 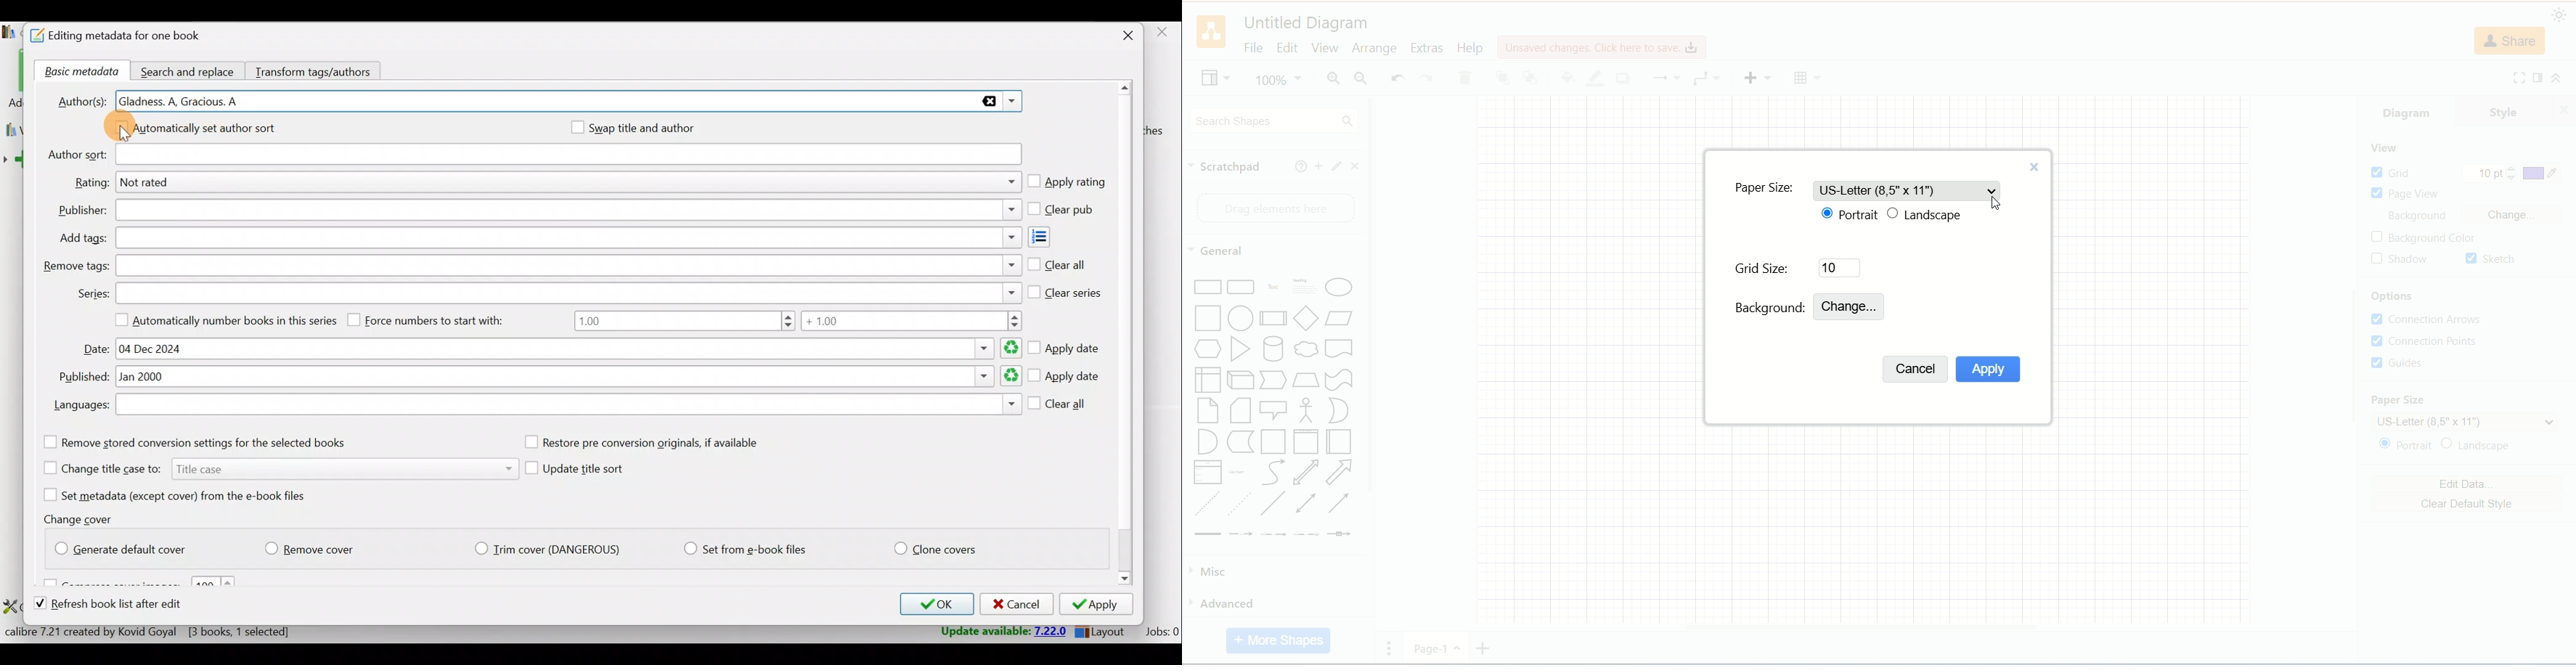 What do you see at coordinates (1488, 647) in the screenshot?
I see `add page` at bounding box center [1488, 647].